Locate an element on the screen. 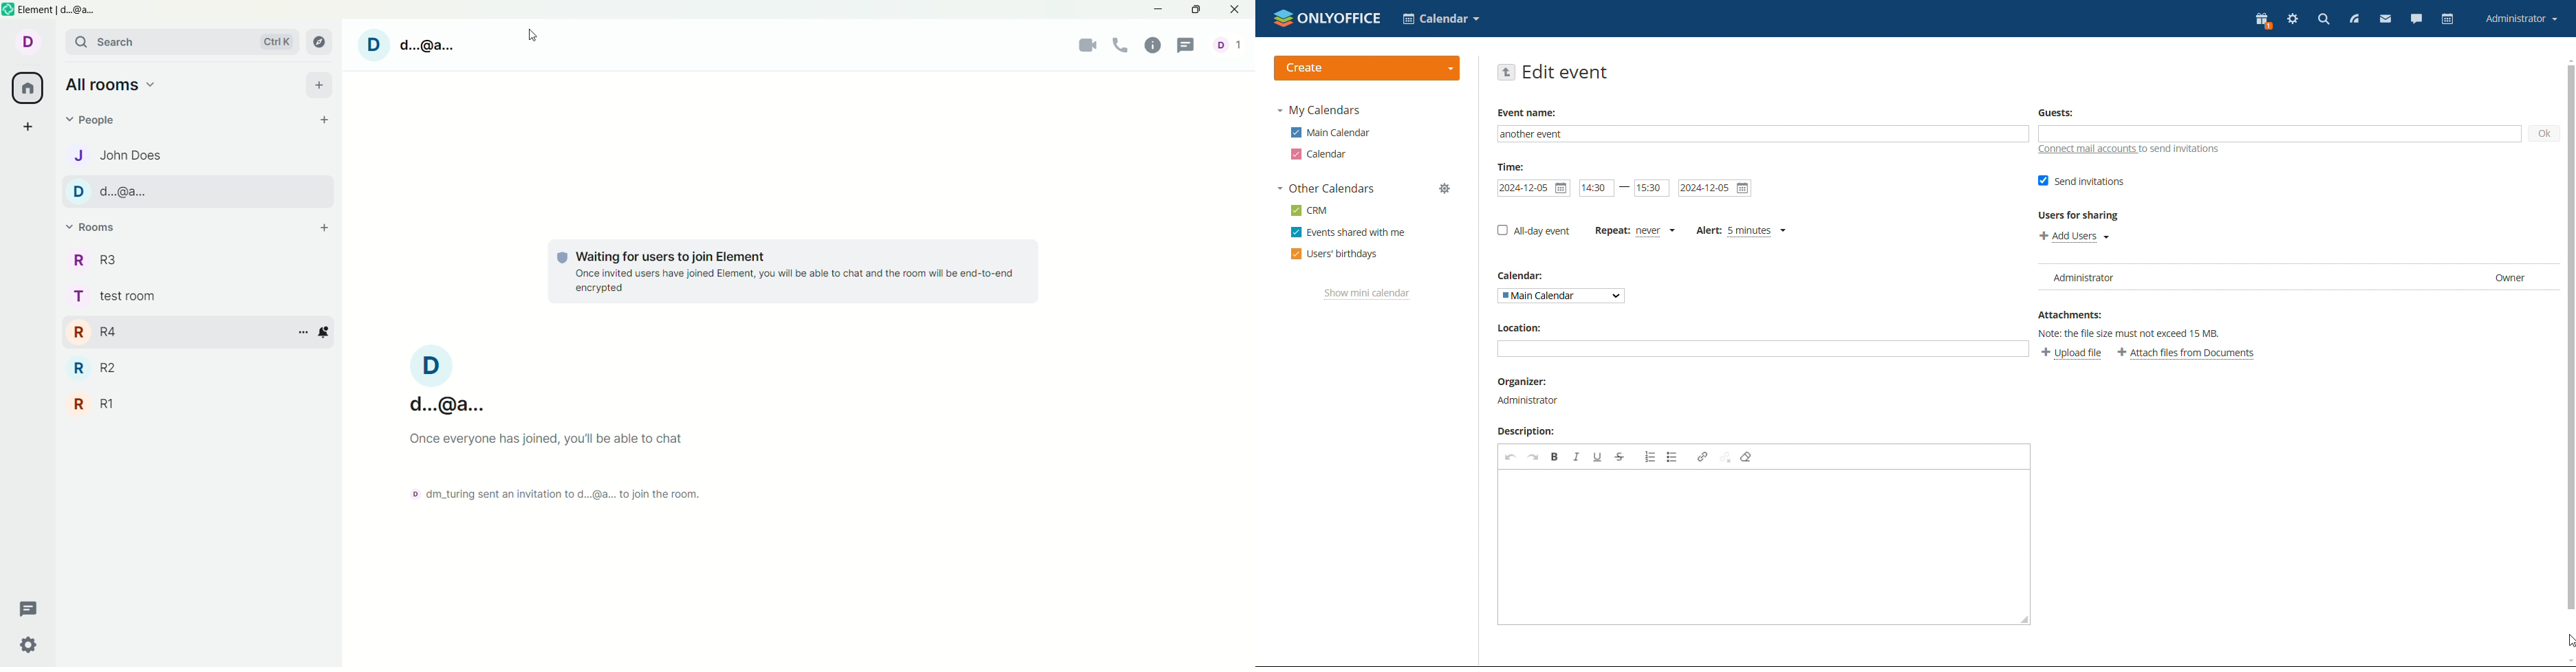 This screenshot has height=672, width=2576. Time: is located at coordinates (1511, 166).